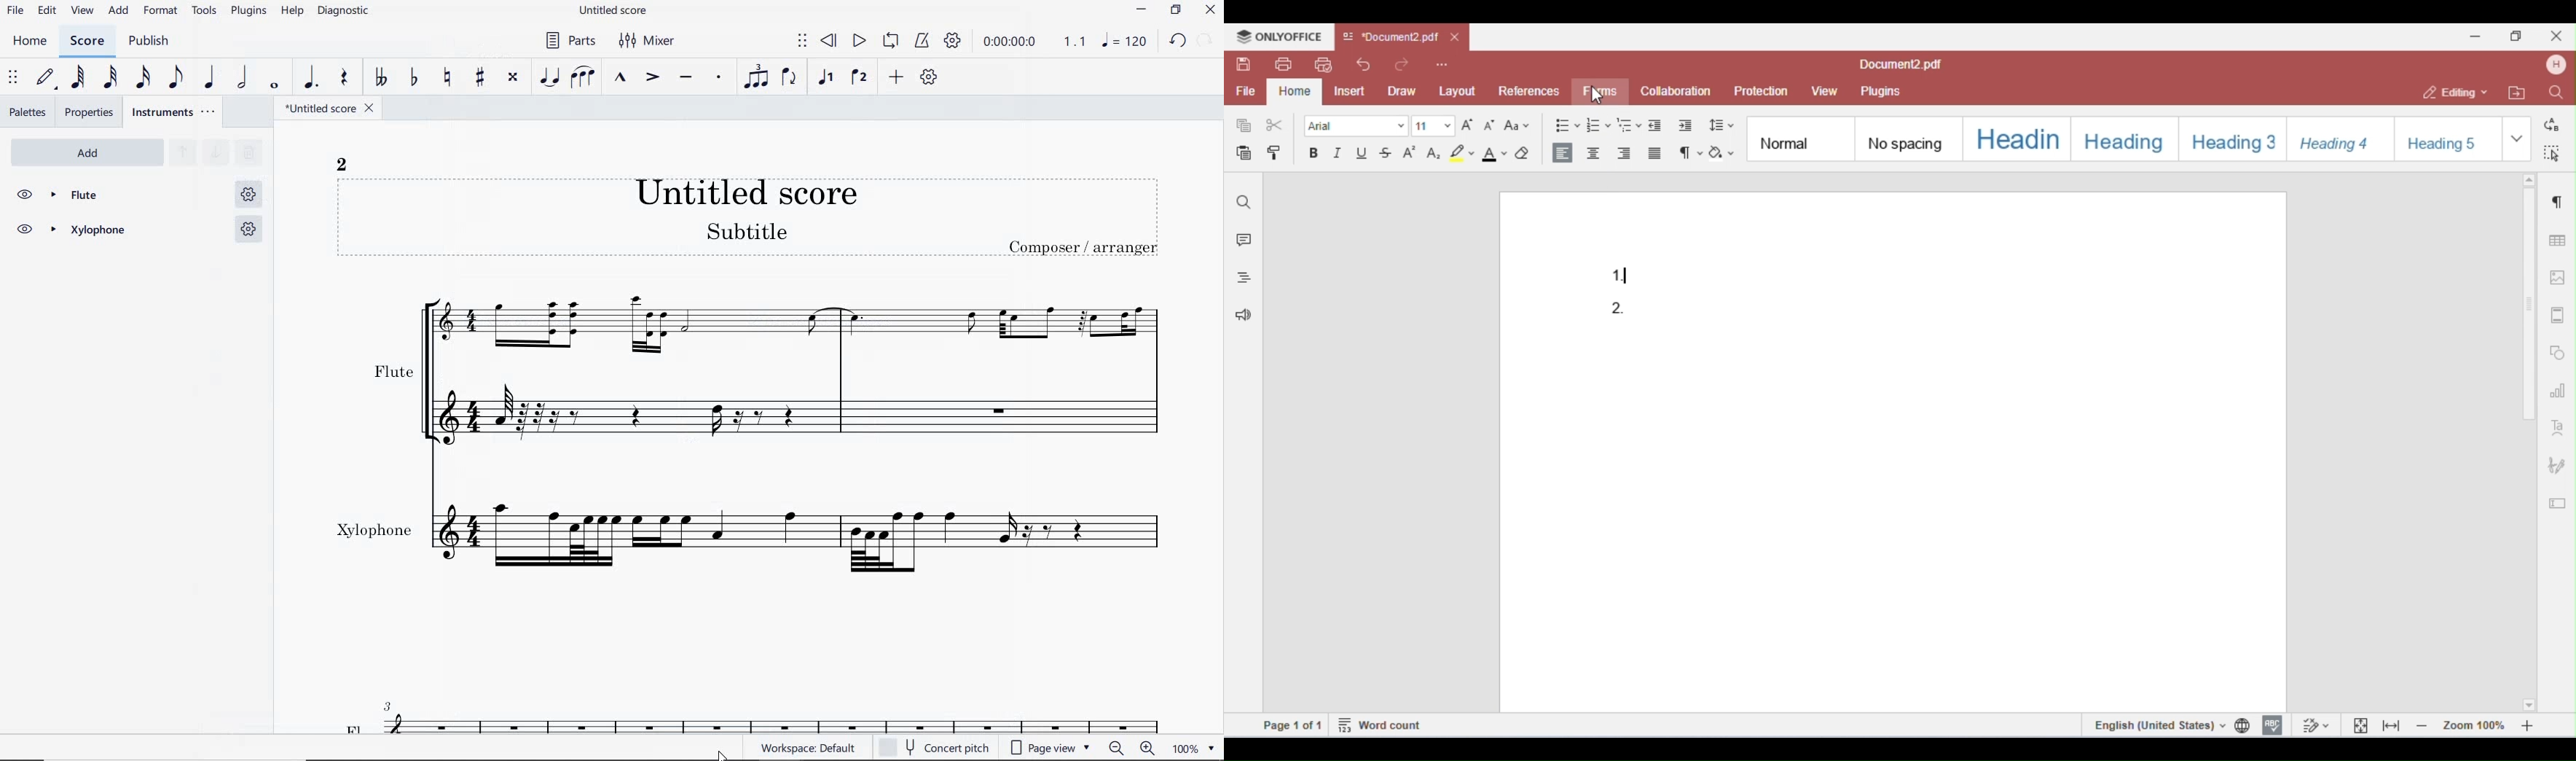 The image size is (2576, 784). What do you see at coordinates (447, 78) in the screenshot?
I see `TOGGLE NATURAL` at bounding box center [447, 78].